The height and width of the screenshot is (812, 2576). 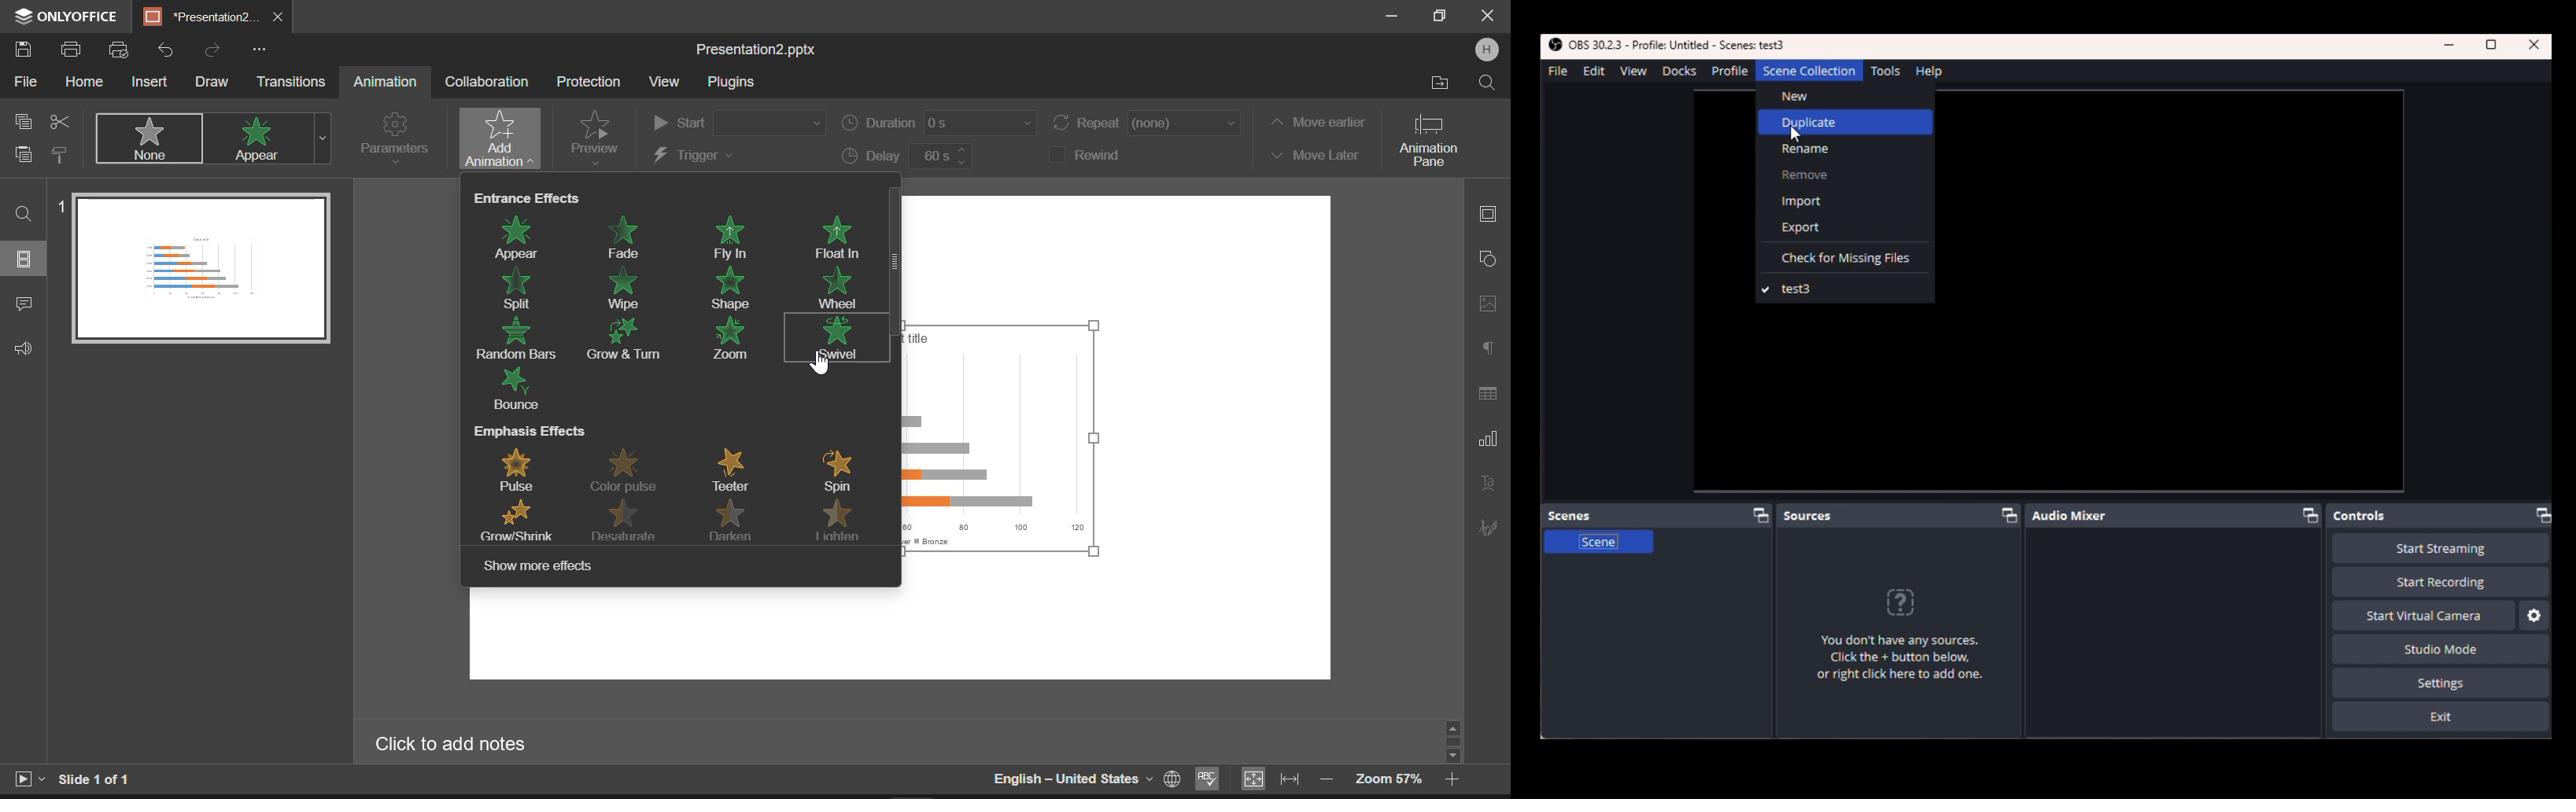 What do you see at coordinates (2442, 549) in the screenshot?
I see `Start Recording` at bounding box center [2442, 549].